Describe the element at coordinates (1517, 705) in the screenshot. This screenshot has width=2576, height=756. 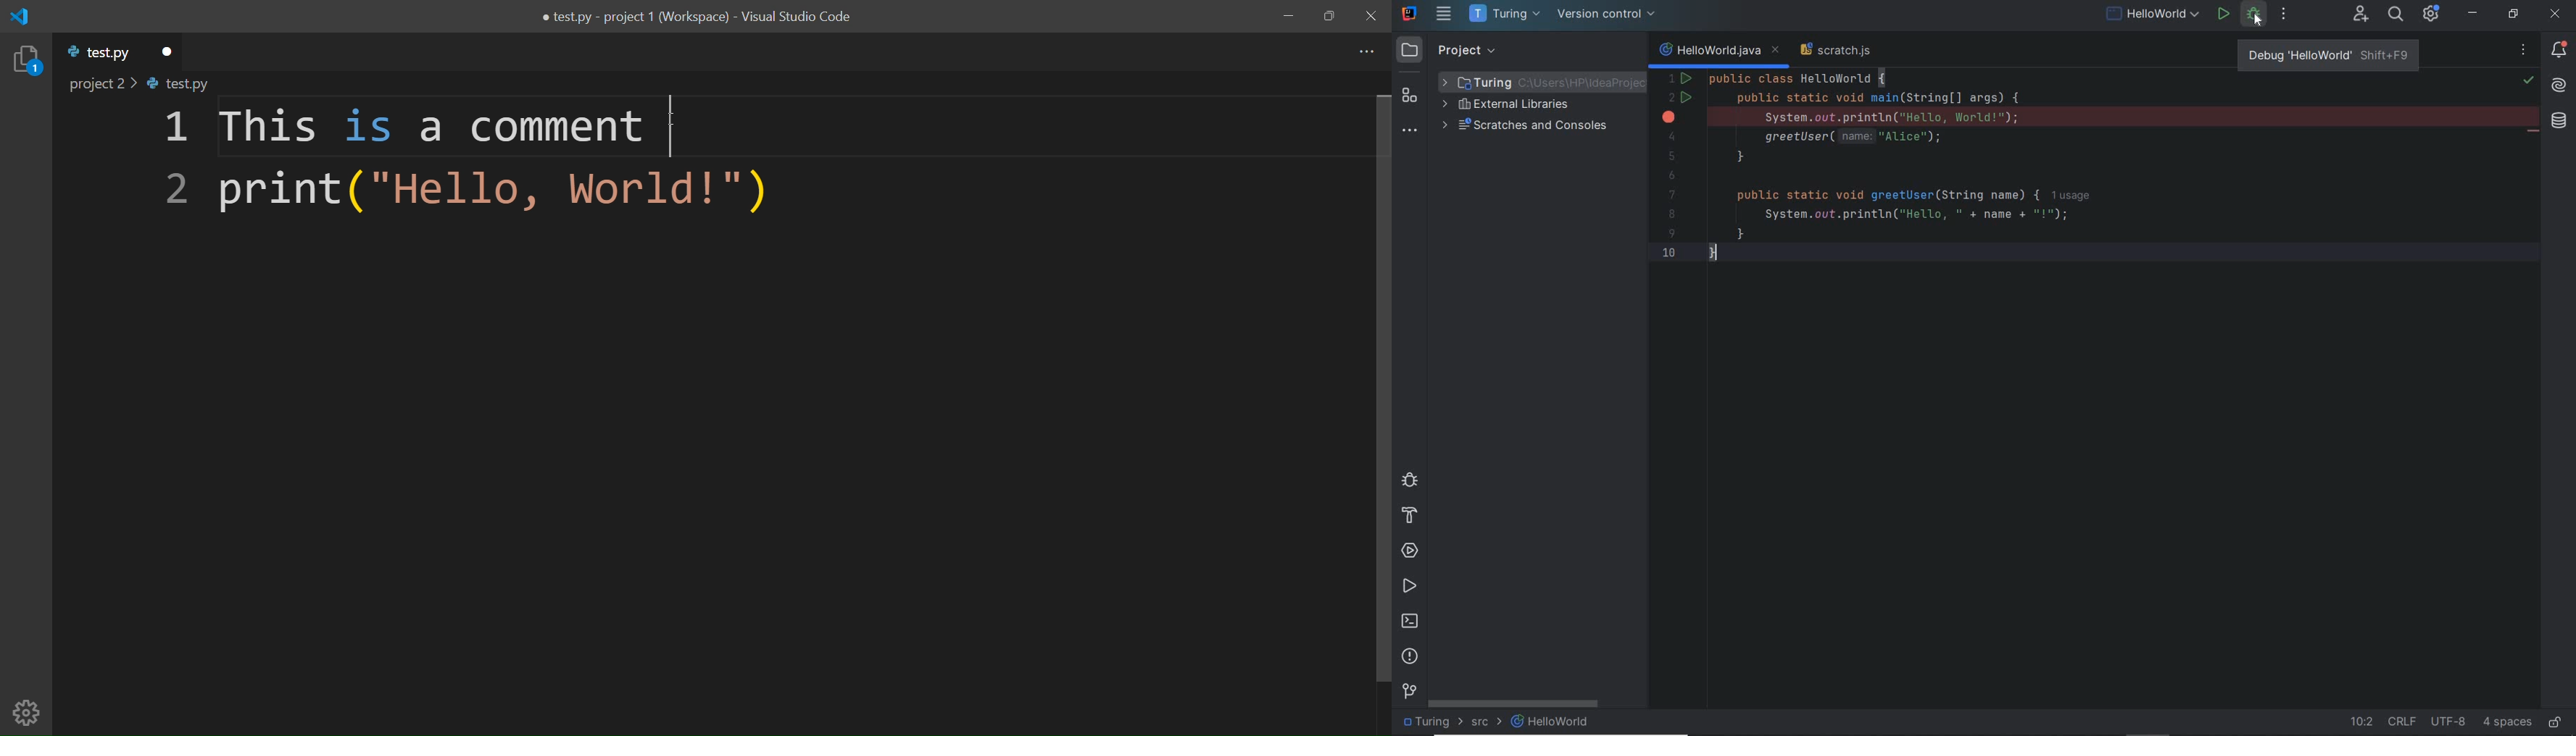
I see `scroll bar` at that location.